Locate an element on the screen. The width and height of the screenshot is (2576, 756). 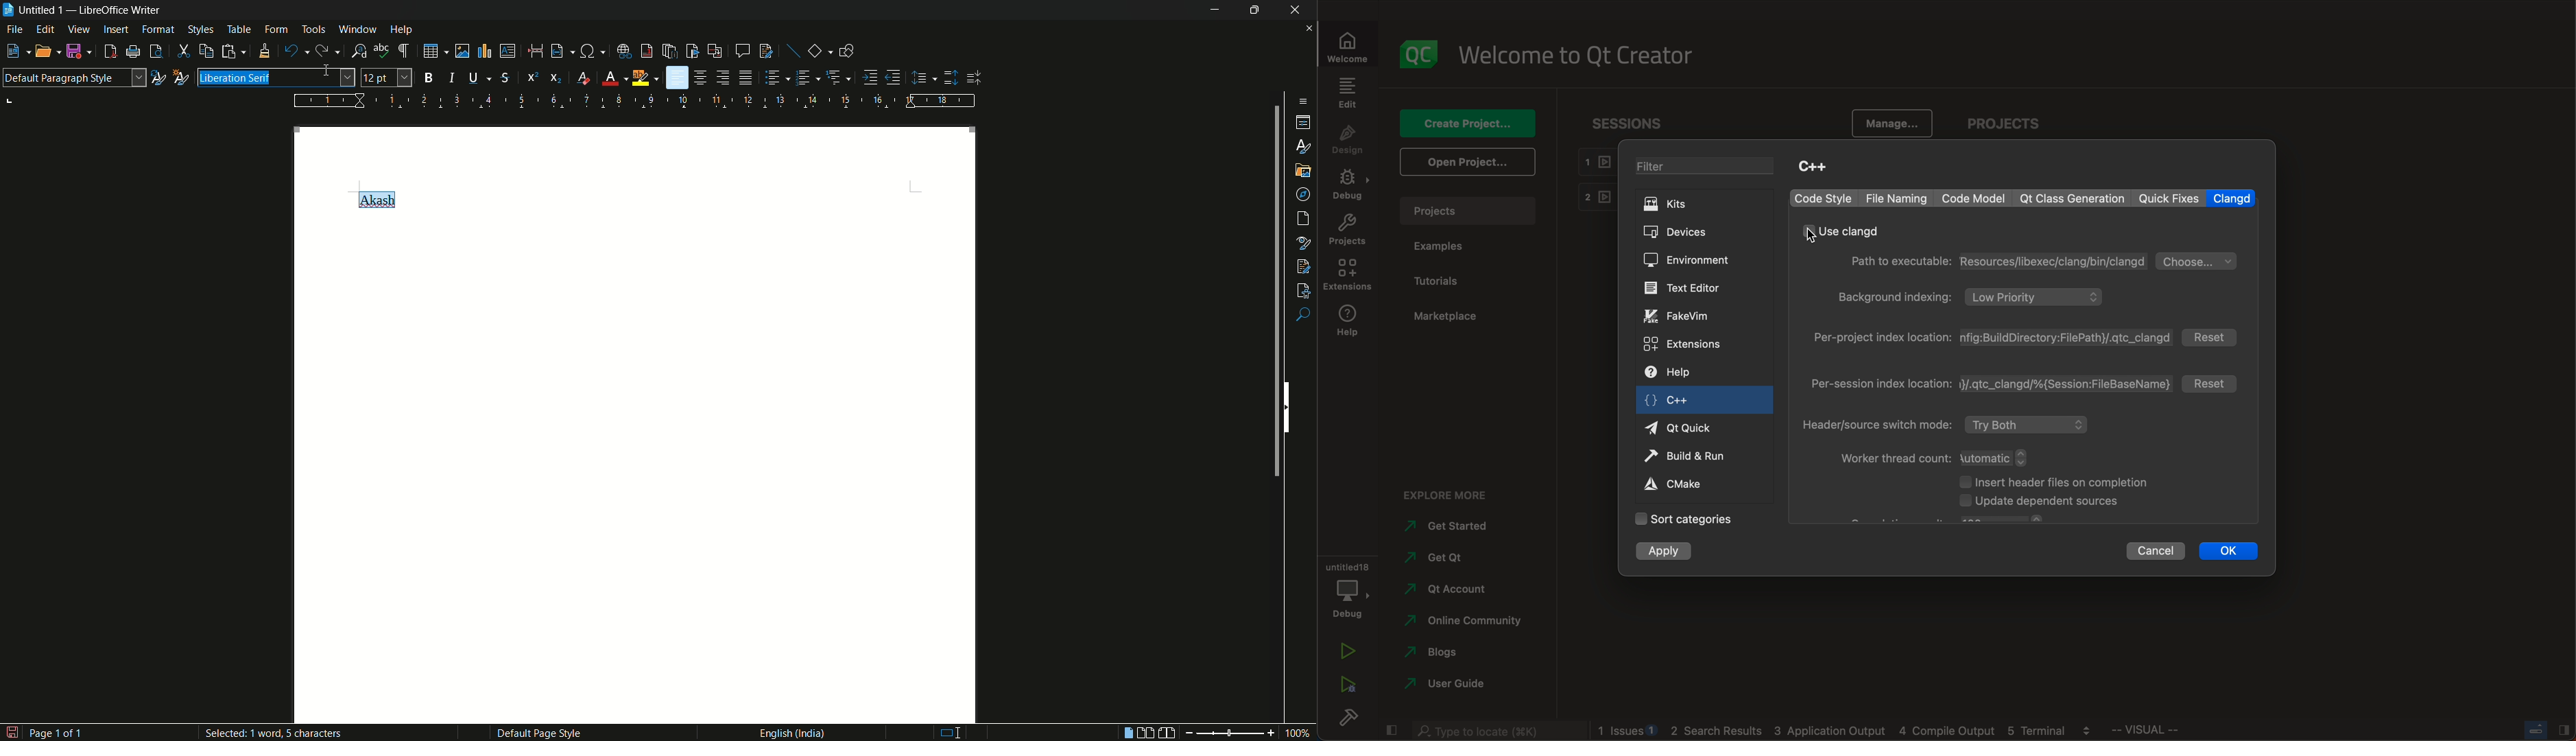
properties is located at coordinates (1304, 123).